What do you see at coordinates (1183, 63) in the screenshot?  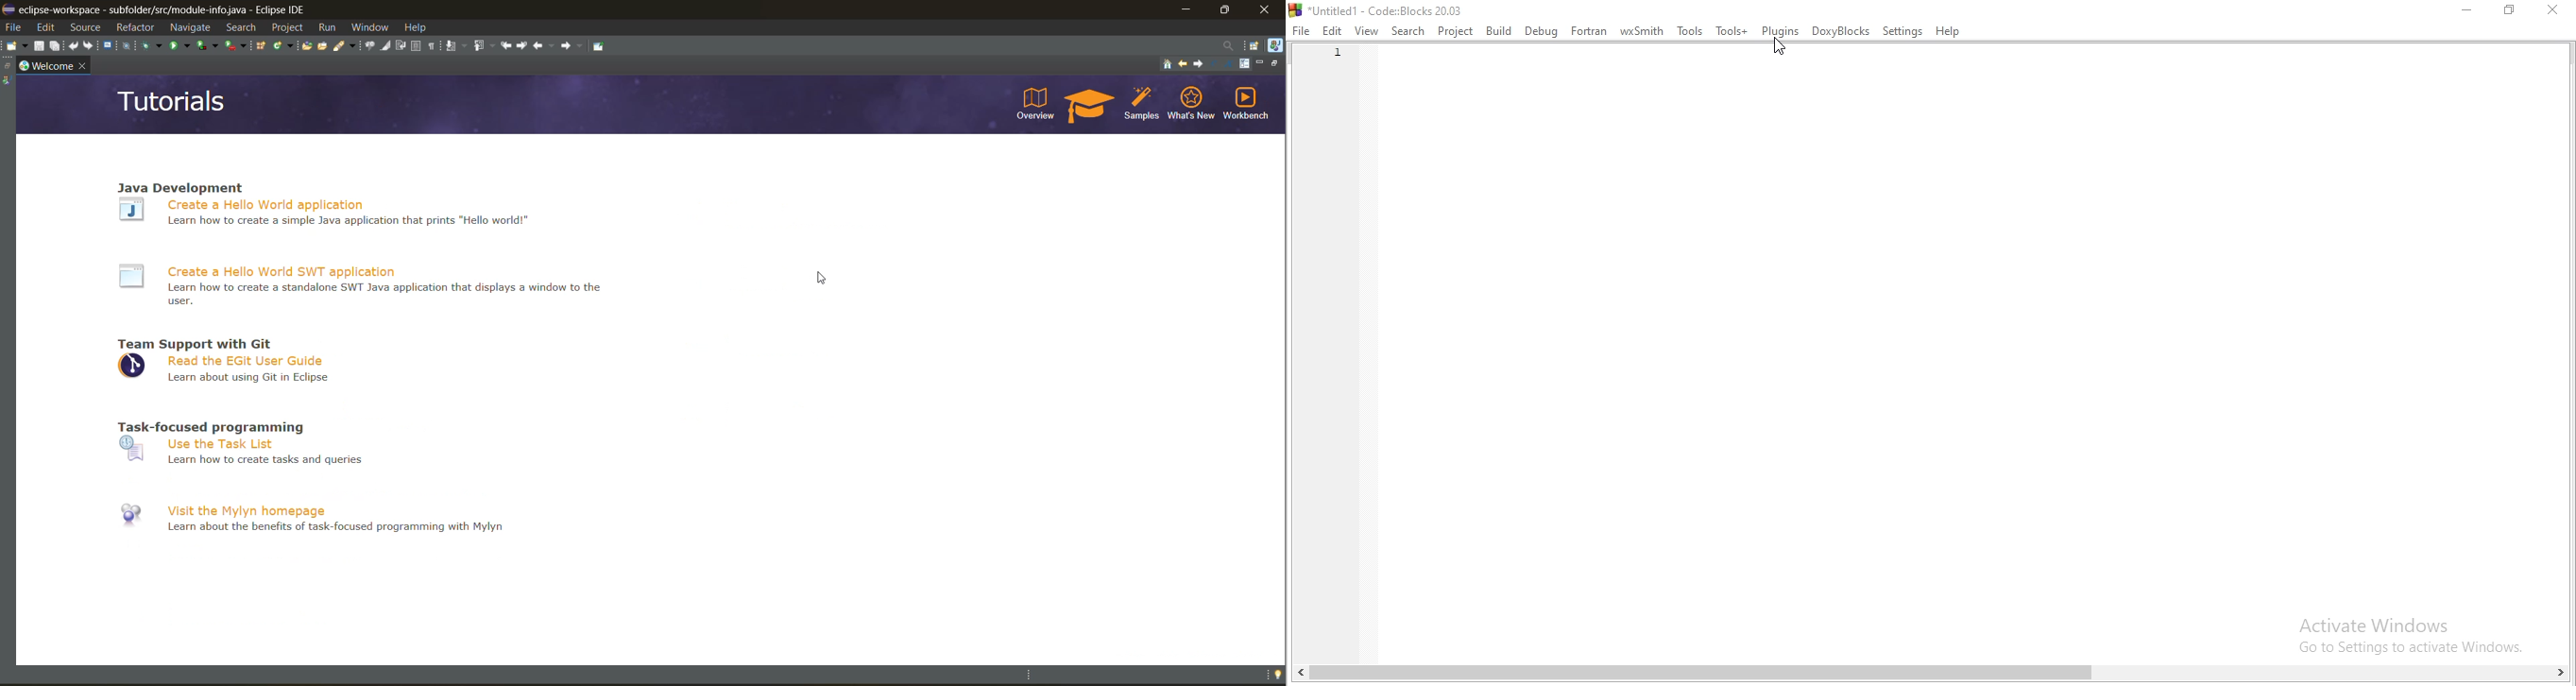 I see `navigate to previous topic` at bounding box center [1183, 63].